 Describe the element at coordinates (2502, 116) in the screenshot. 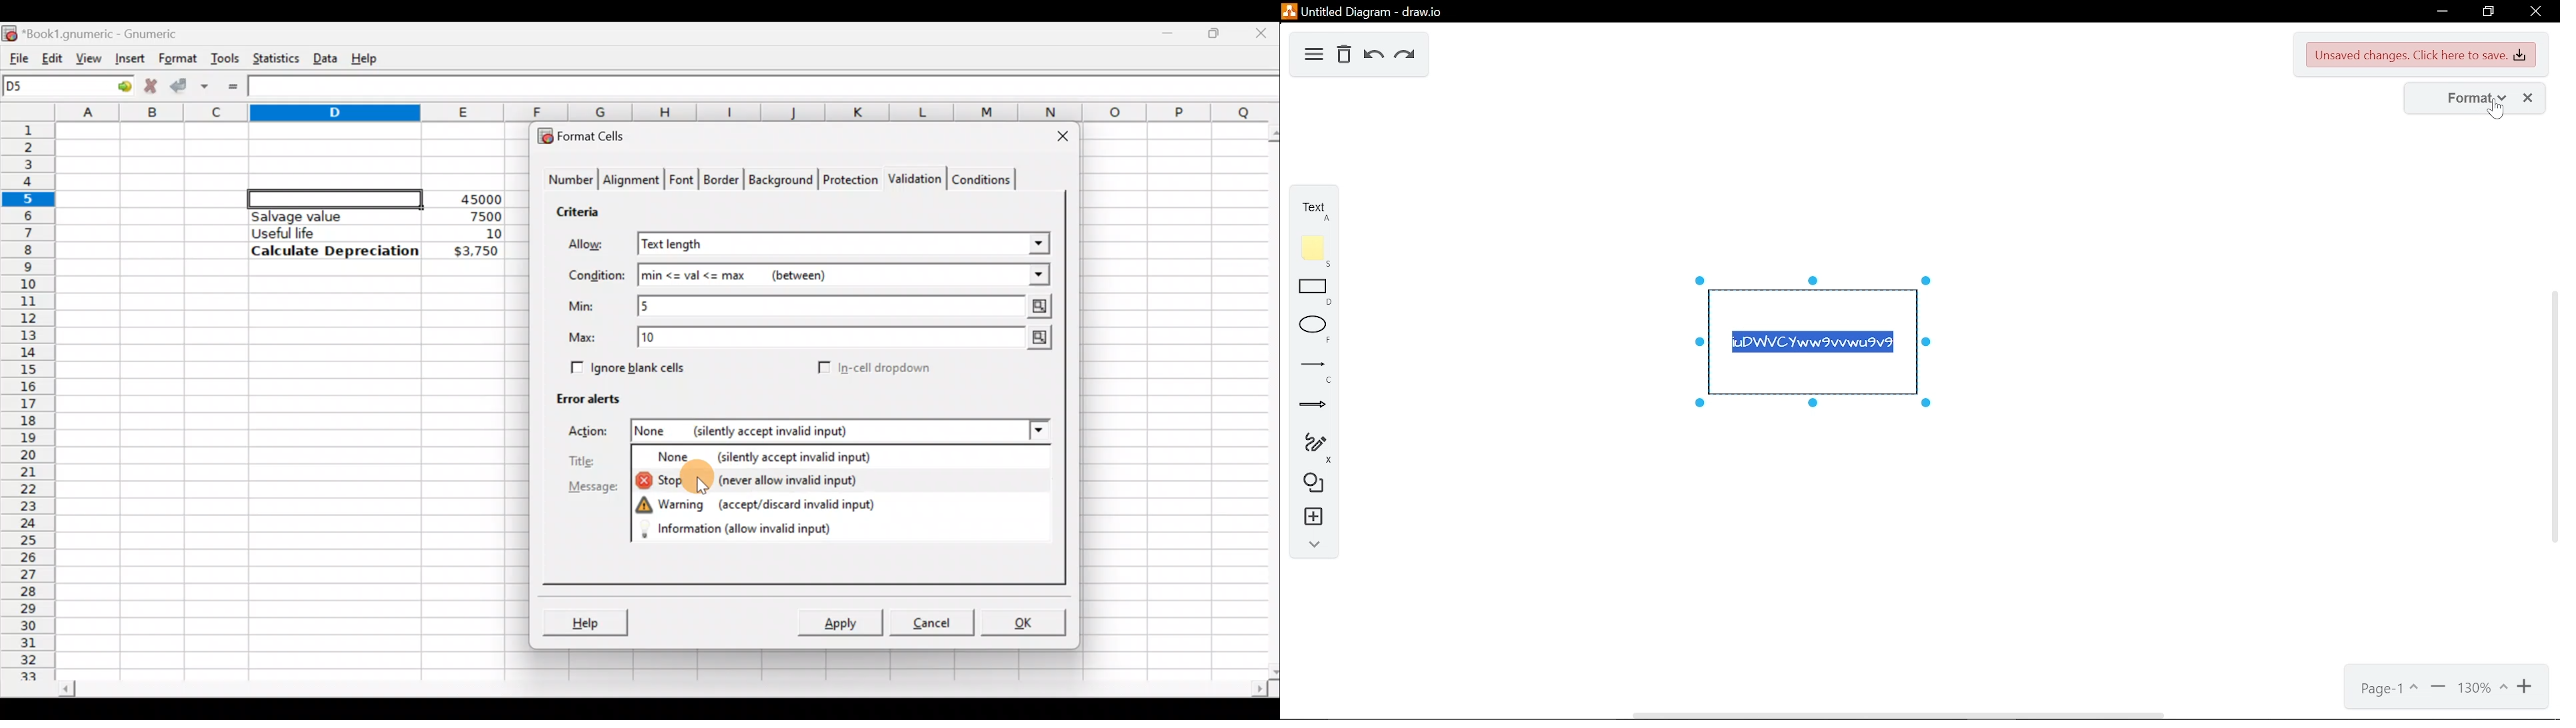

I see `Cursor` at that location.